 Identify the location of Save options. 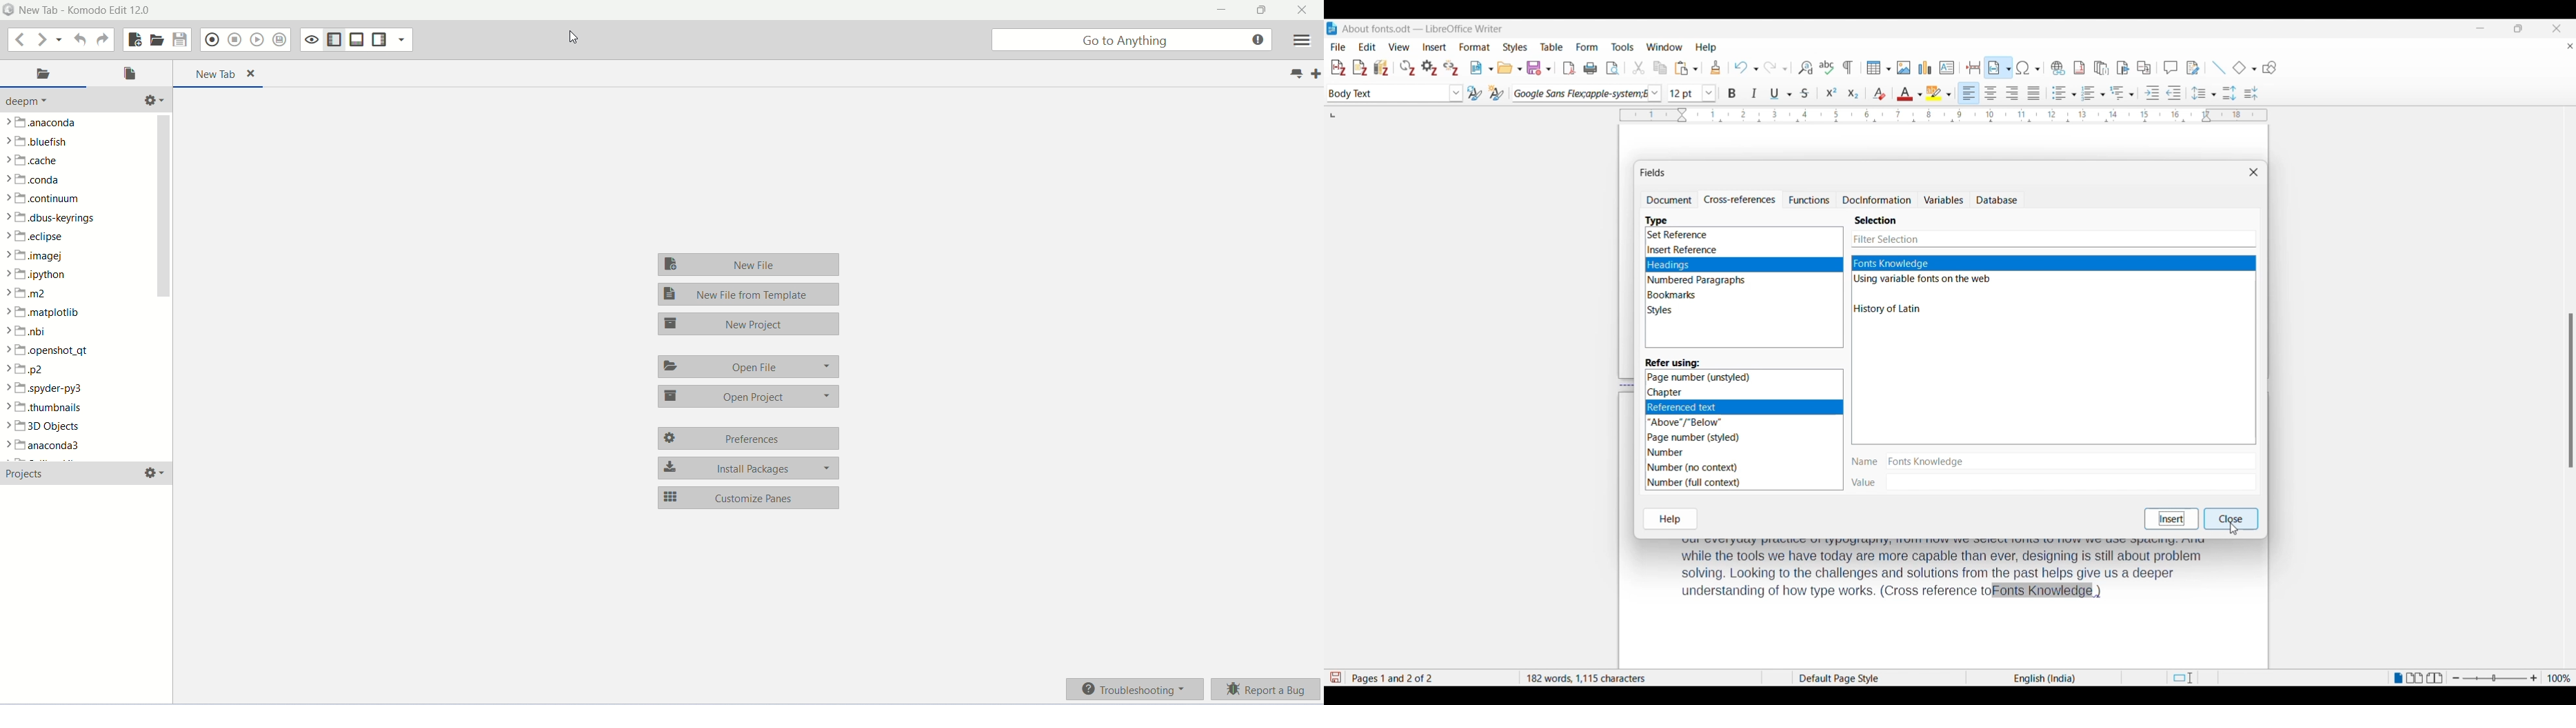
(1539, 68).